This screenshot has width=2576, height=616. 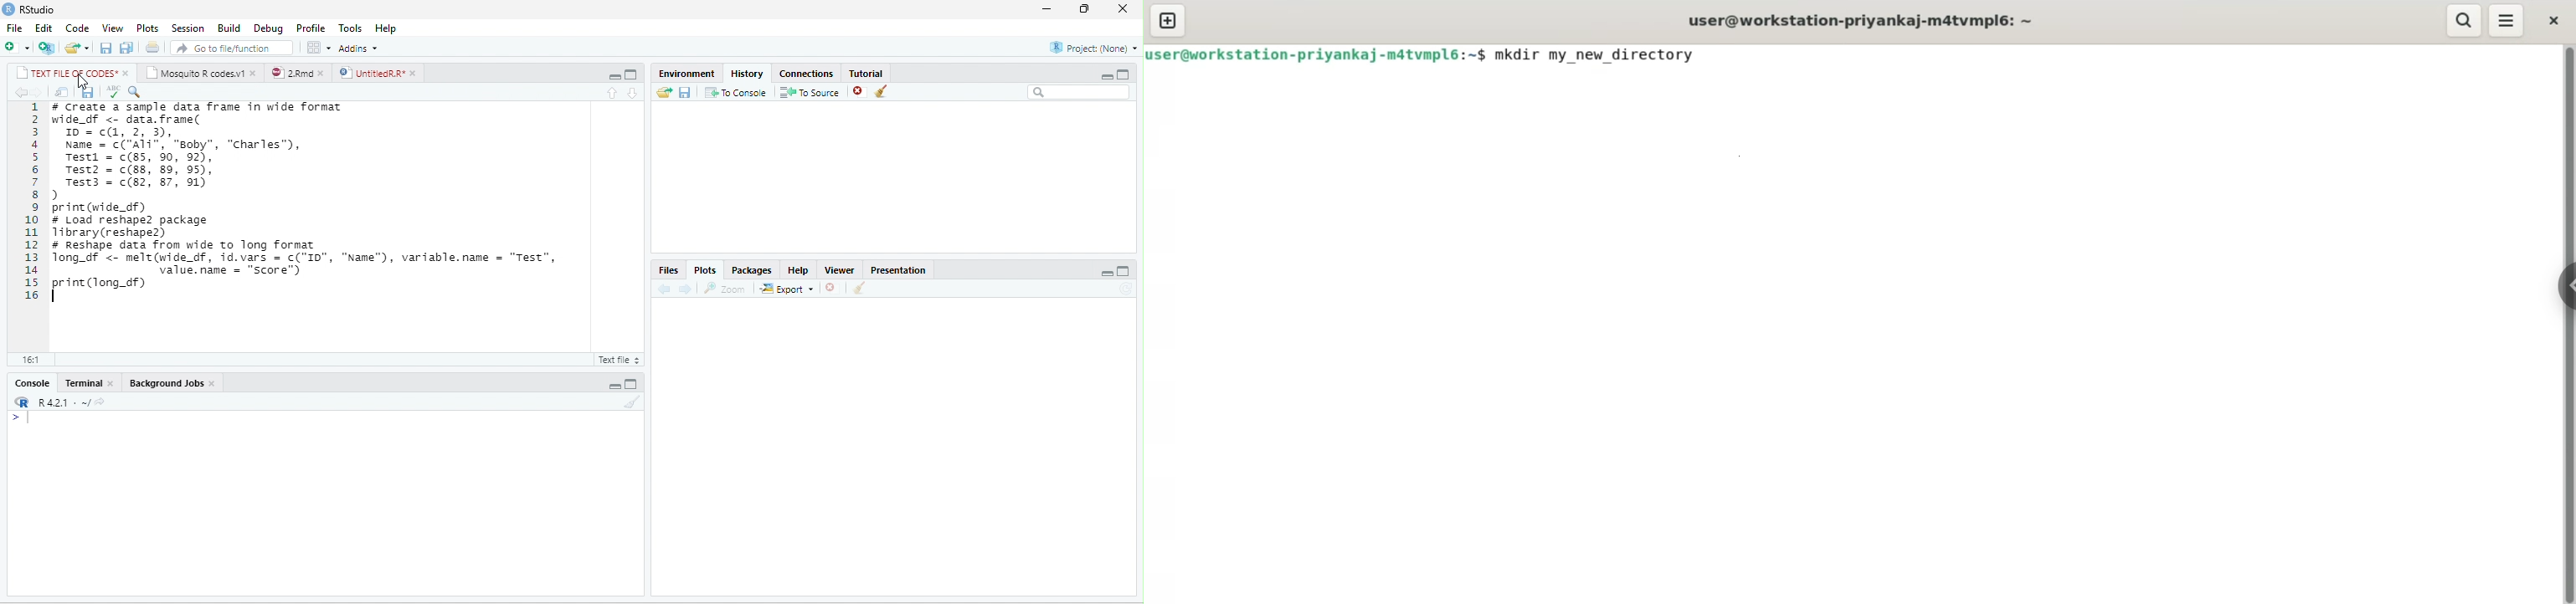 What do you see at coordinates (1084, 9) in the screenshot?
I see `resize` at bounding box center [1084, 9].